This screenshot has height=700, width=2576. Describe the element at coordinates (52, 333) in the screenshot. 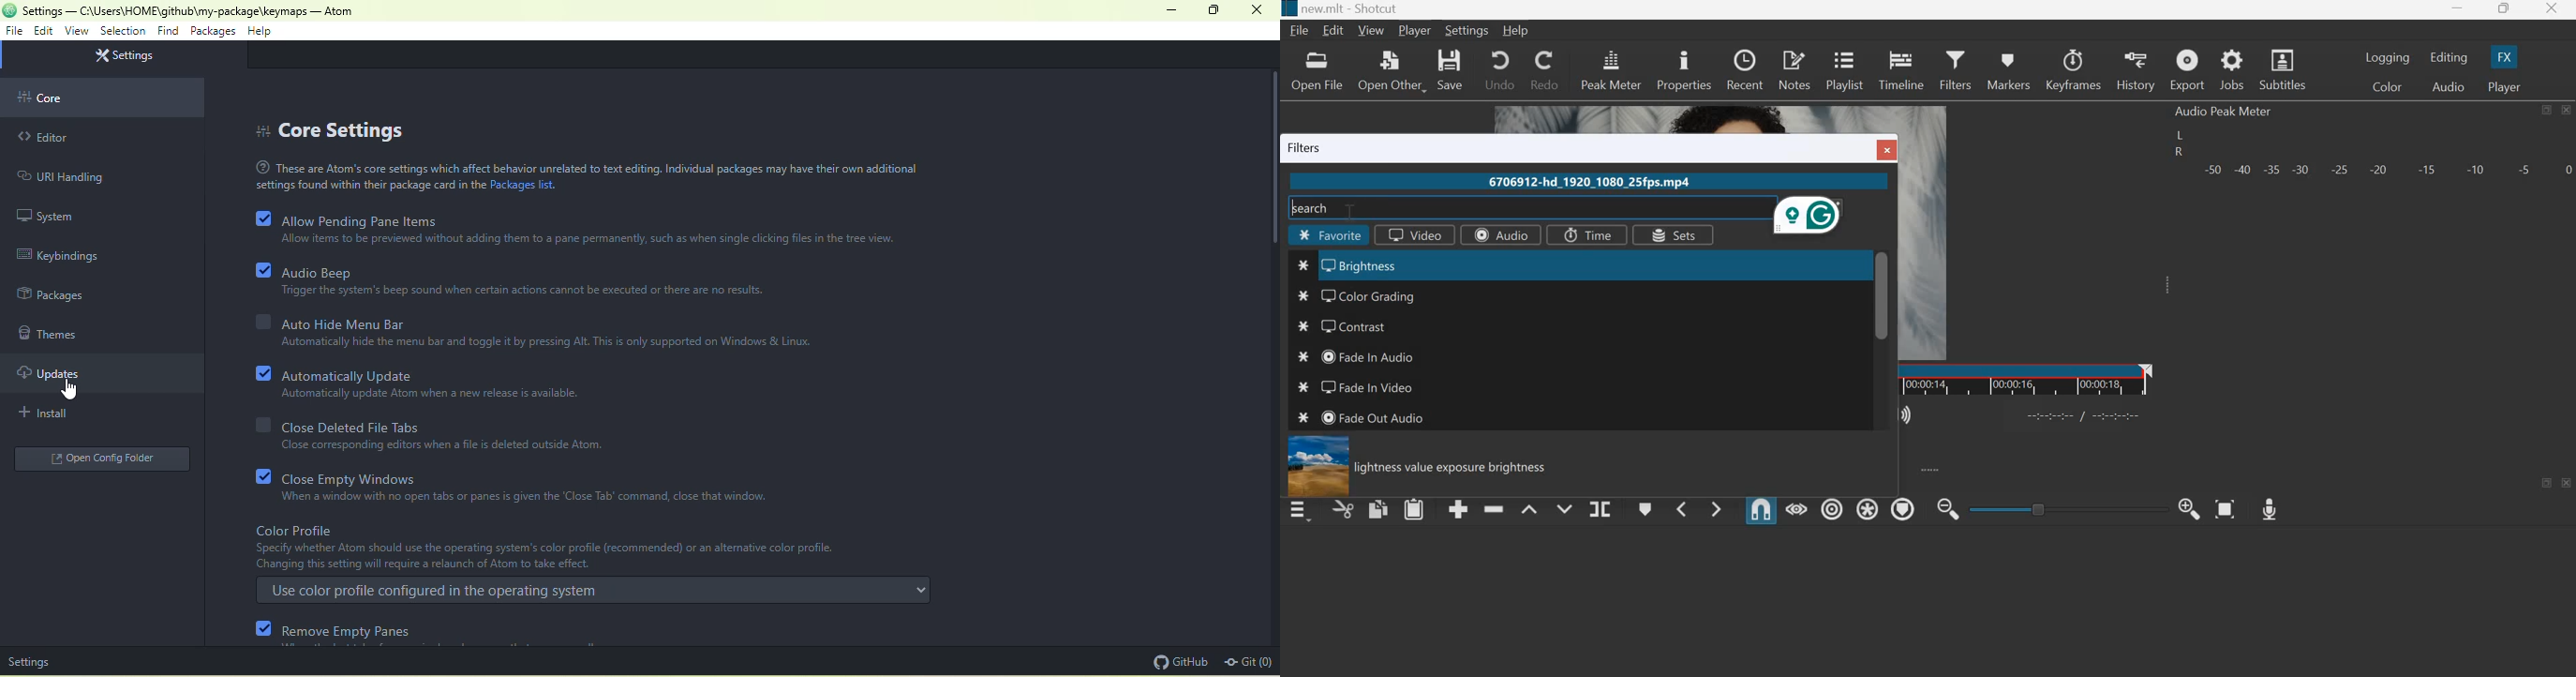

I see `themes` at that location.